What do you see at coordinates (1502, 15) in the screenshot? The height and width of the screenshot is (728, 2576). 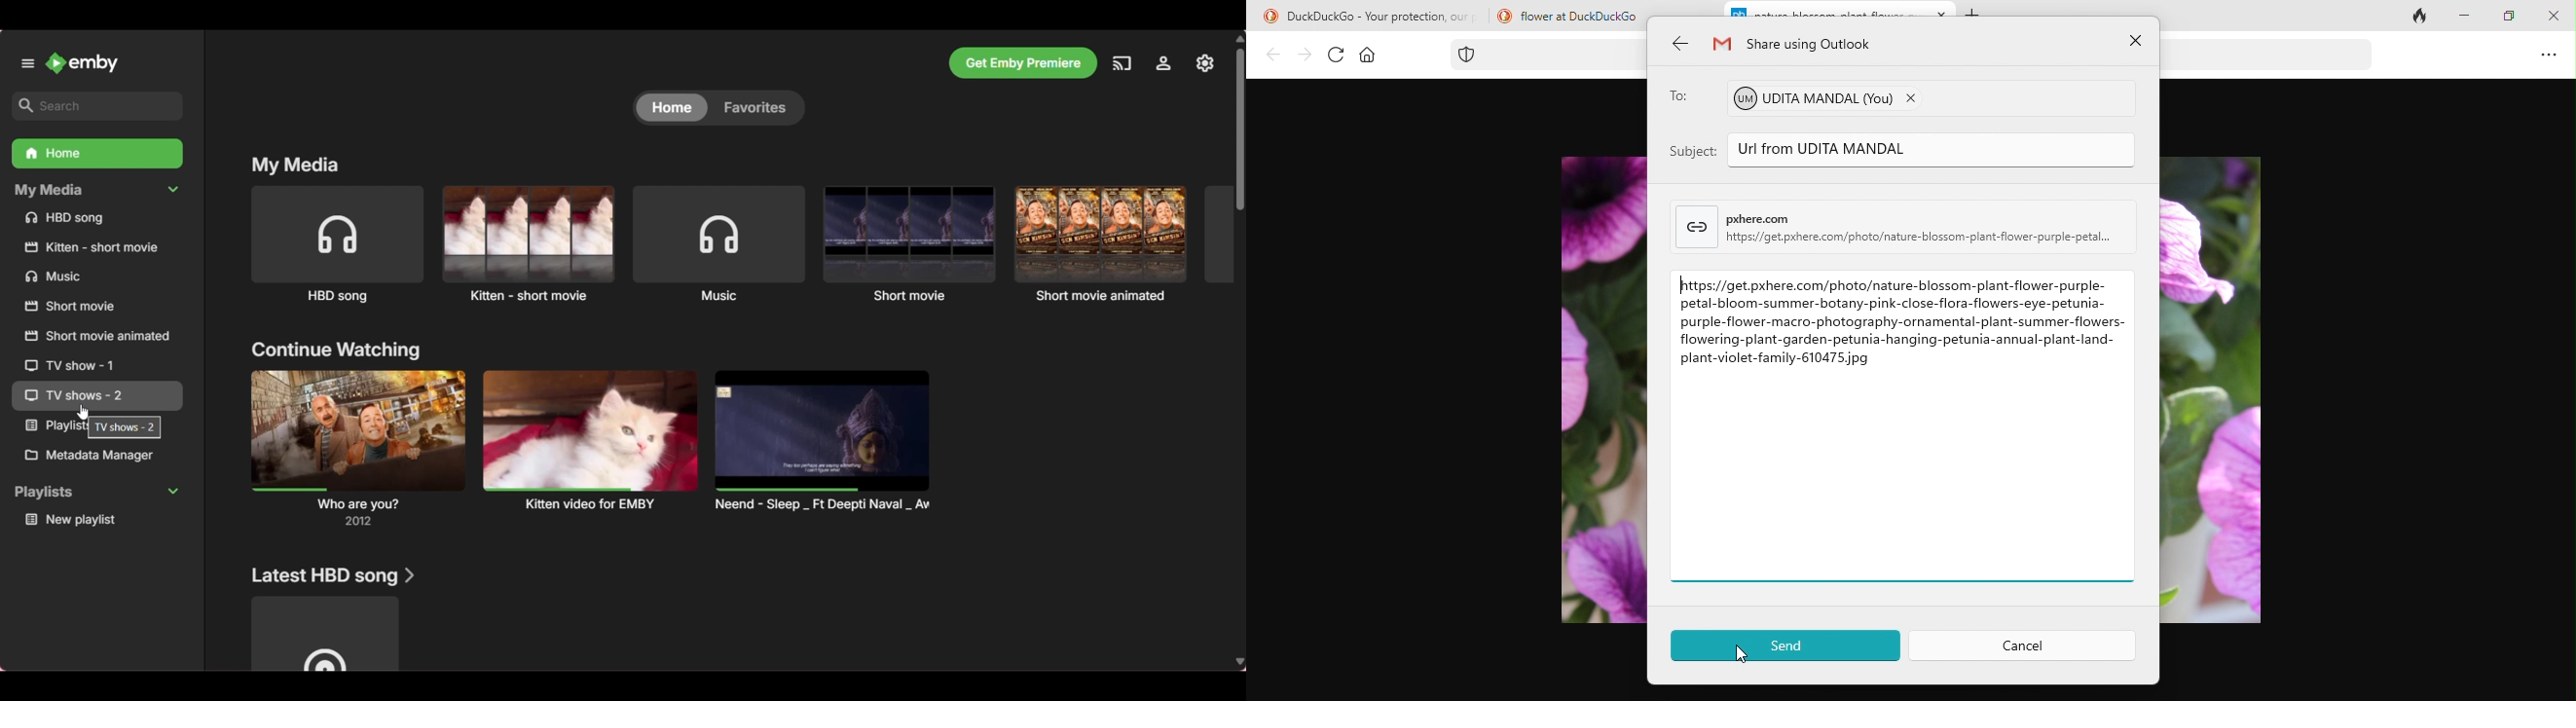 I see `duckduck go logo` at bounding box center [1502, 15].